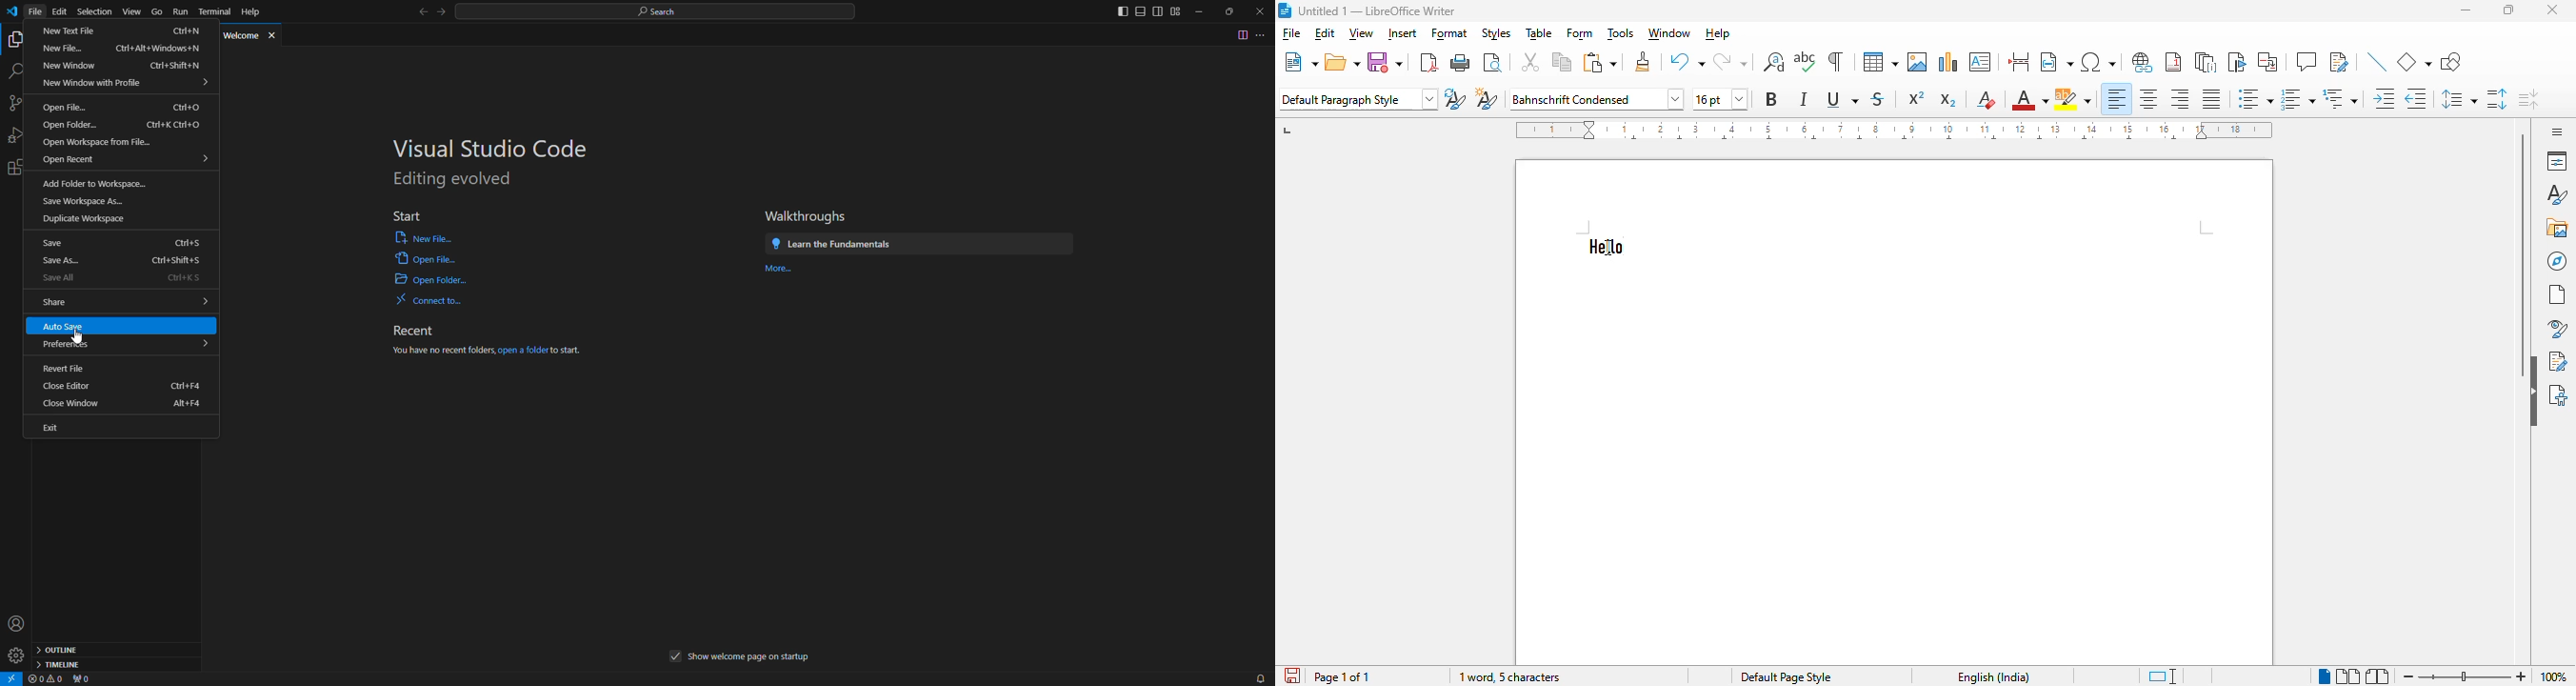 Image resolution: width=2576 pixels, height=700 pixels. What do you see at coordinates (1989, 676) in the screenshot?
I see `text language` at bounding box center [1989, 676].